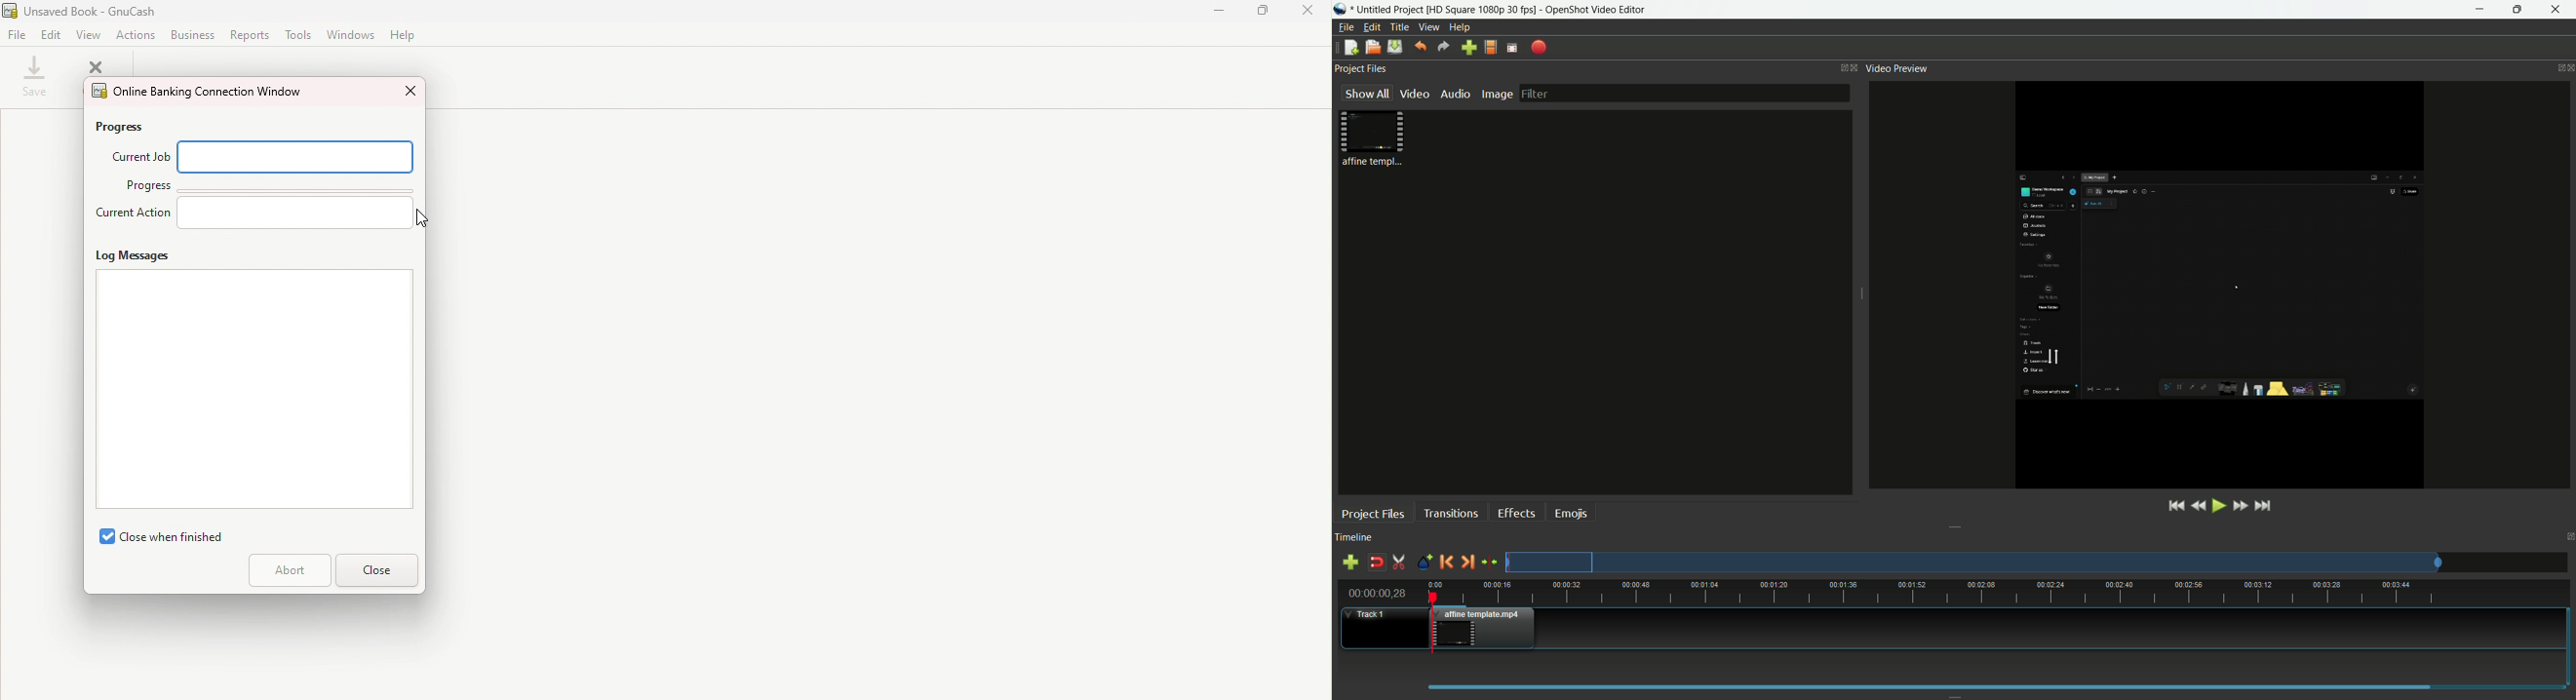  Describe the element at coordinates (408, 90) in the screenshot. I see `Close` at that location.